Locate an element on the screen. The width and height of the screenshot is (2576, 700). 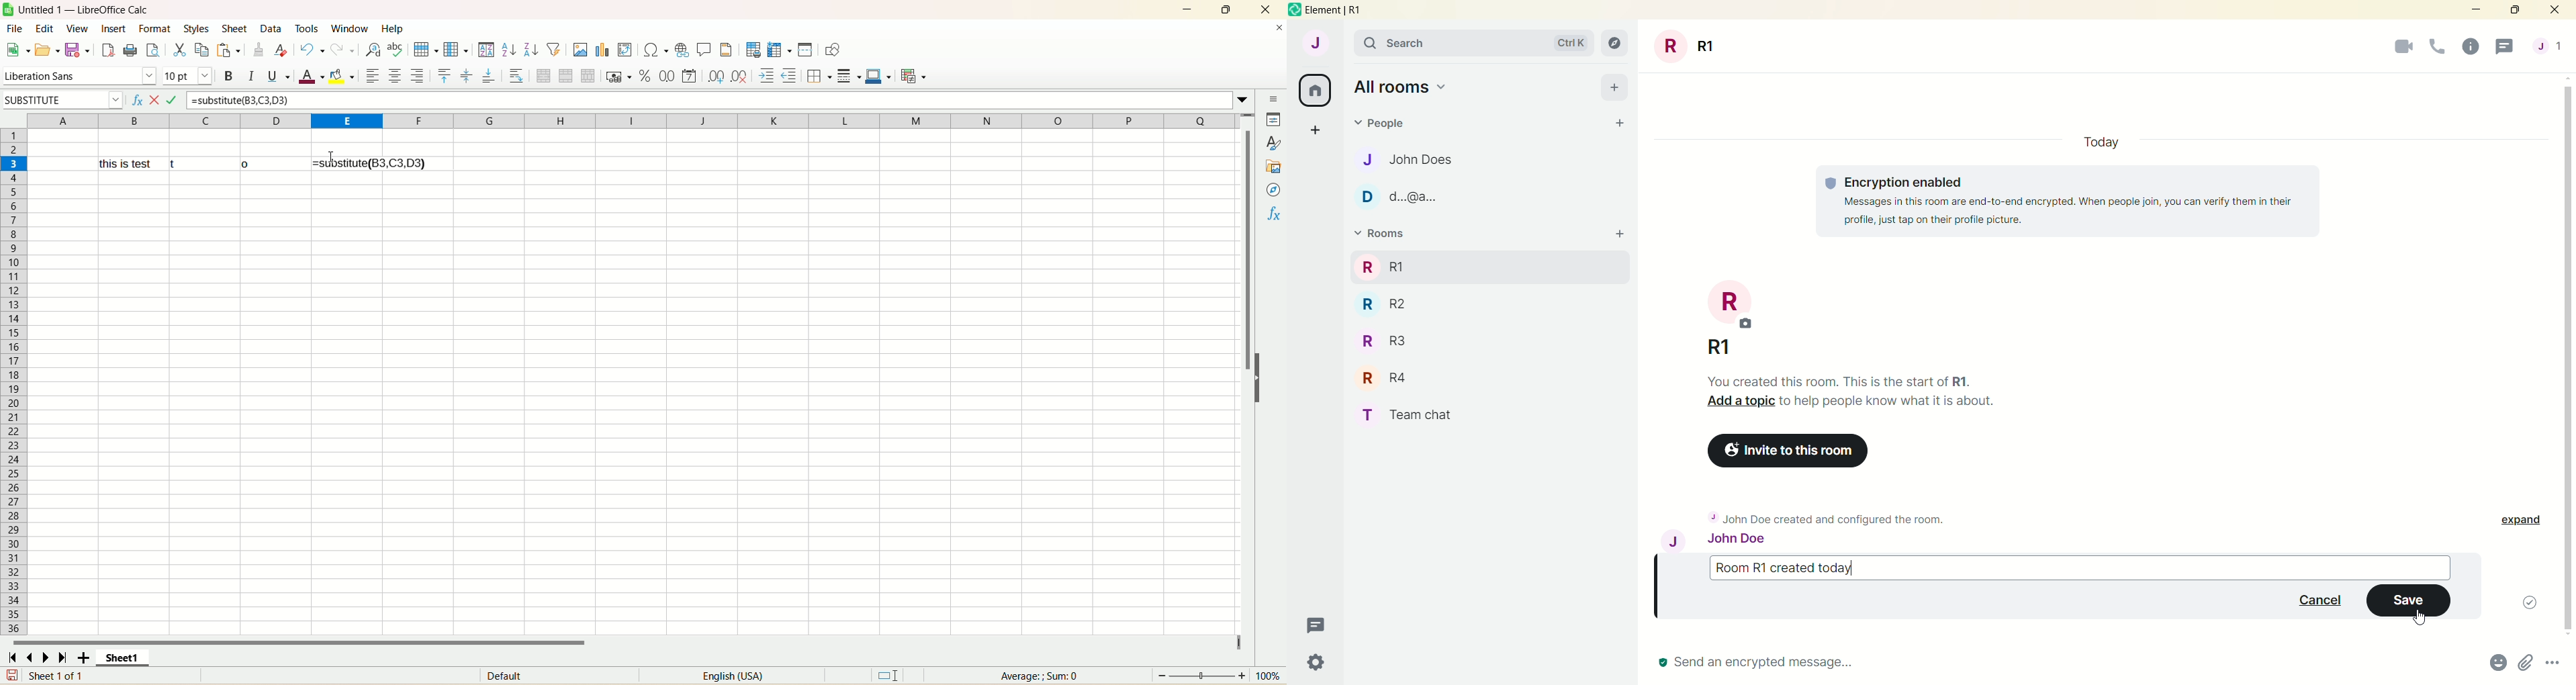
sort is located at coordinates (488, 50).